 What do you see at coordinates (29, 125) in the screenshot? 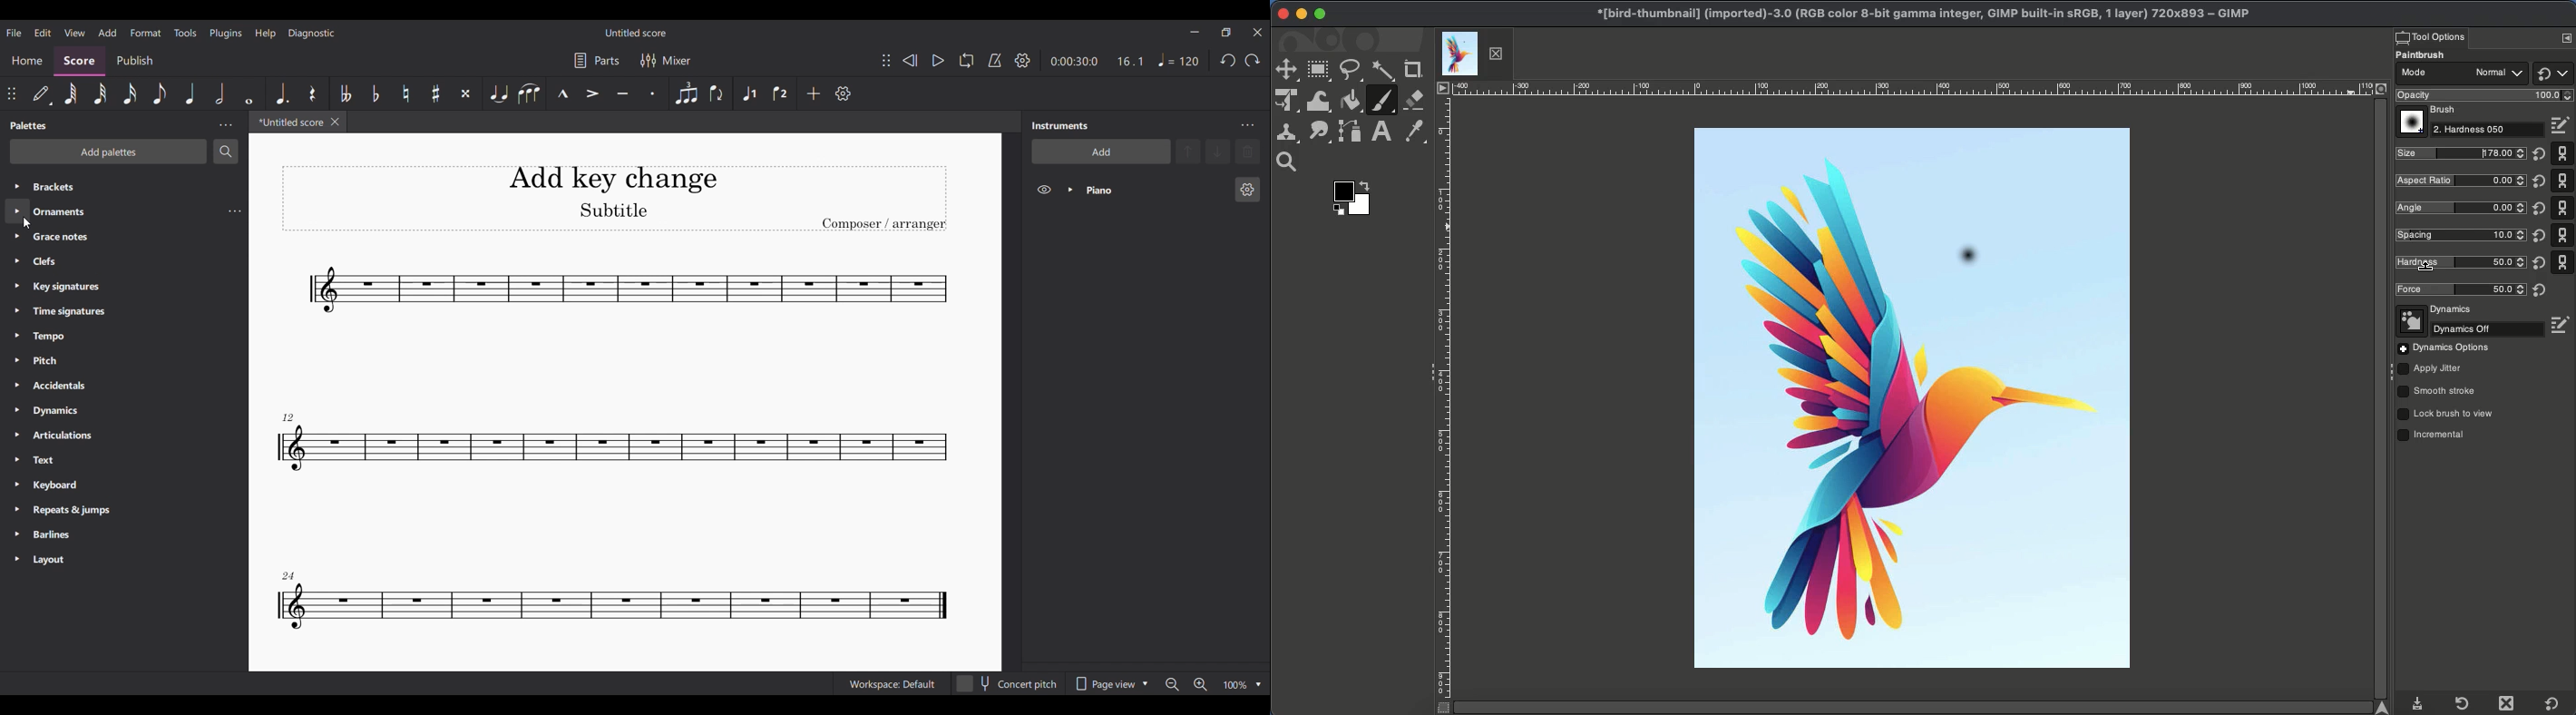
I see `Panel title` at bounding box center [29, 125].